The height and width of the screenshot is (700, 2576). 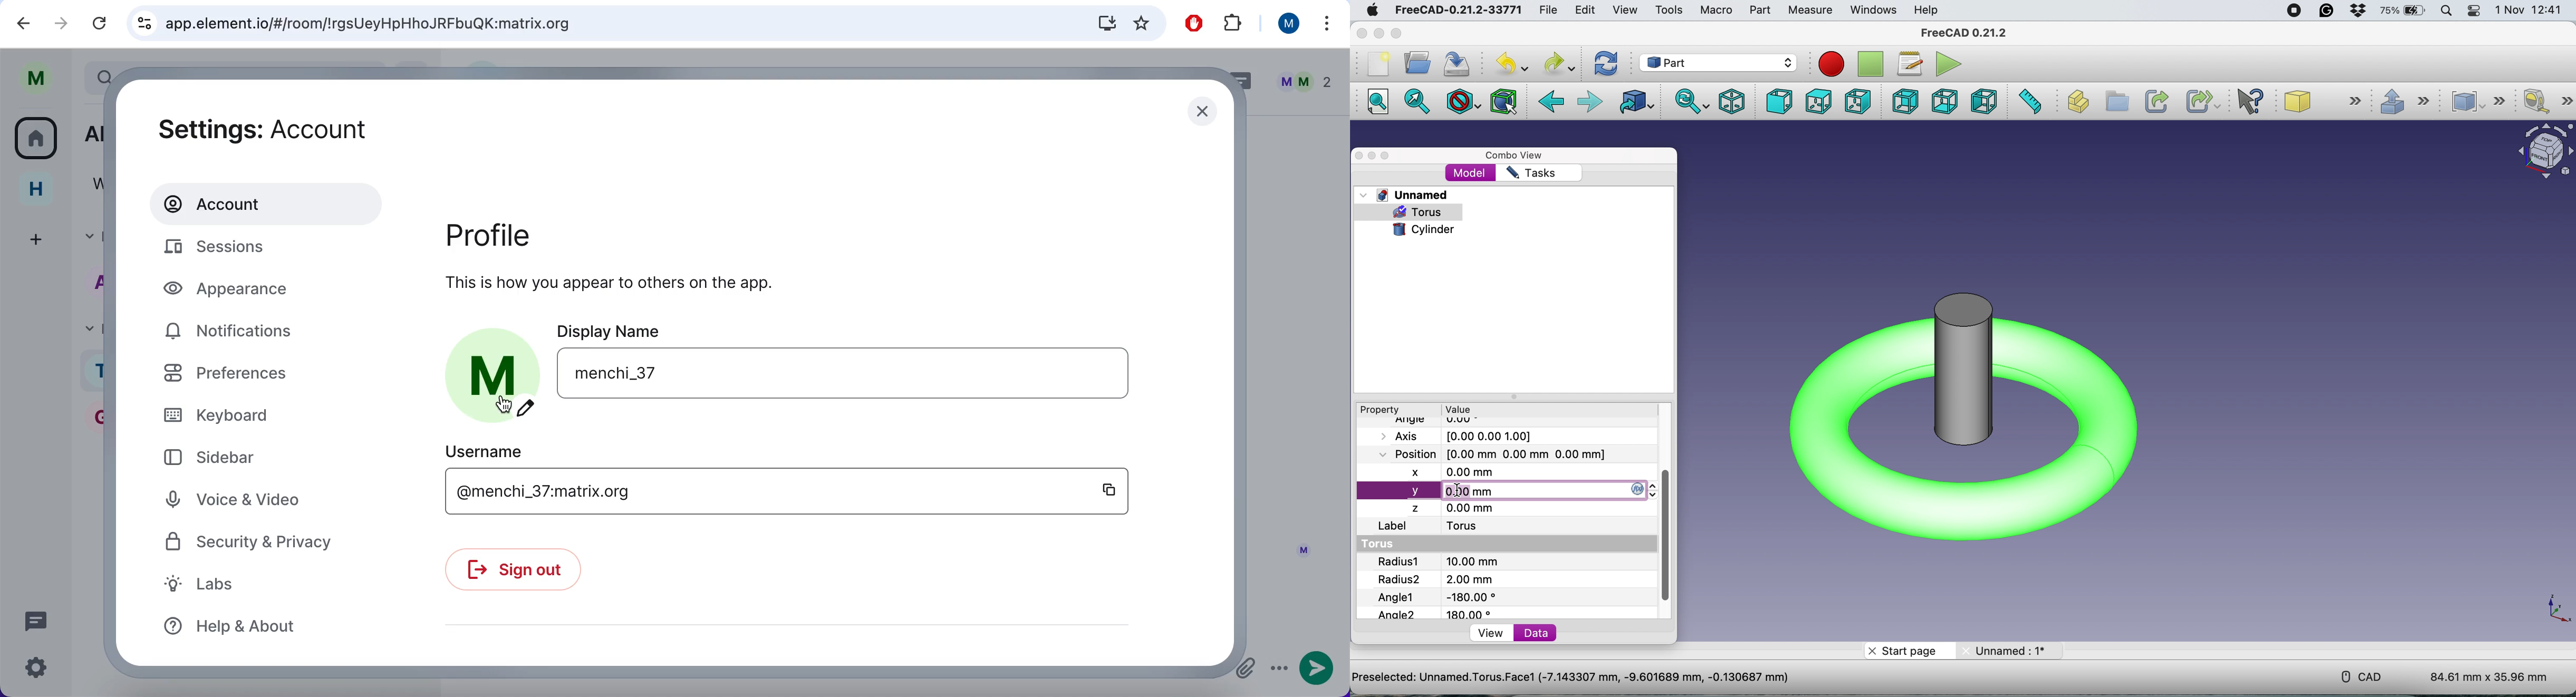 What do you see at coordinates (19, 24) in the screenshot?
I see `backward` at bounding box center [19, 24].